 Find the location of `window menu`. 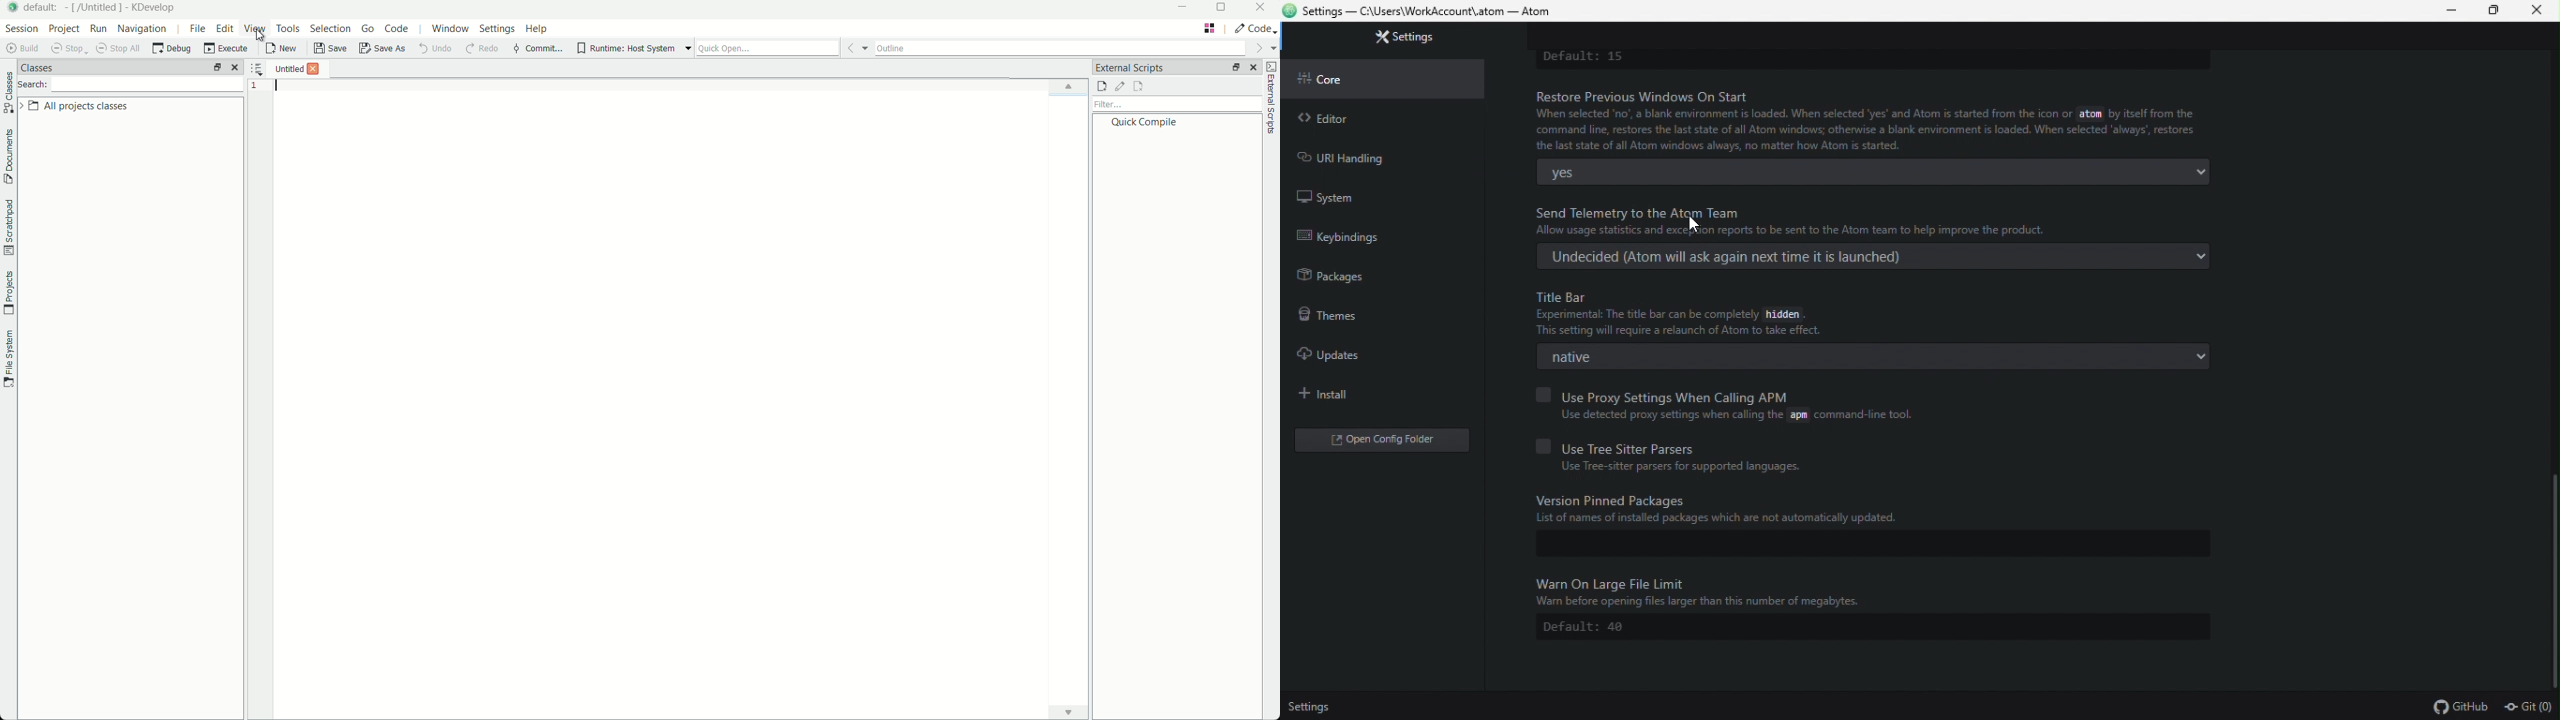

window menu is located at coordinates (450, 29).